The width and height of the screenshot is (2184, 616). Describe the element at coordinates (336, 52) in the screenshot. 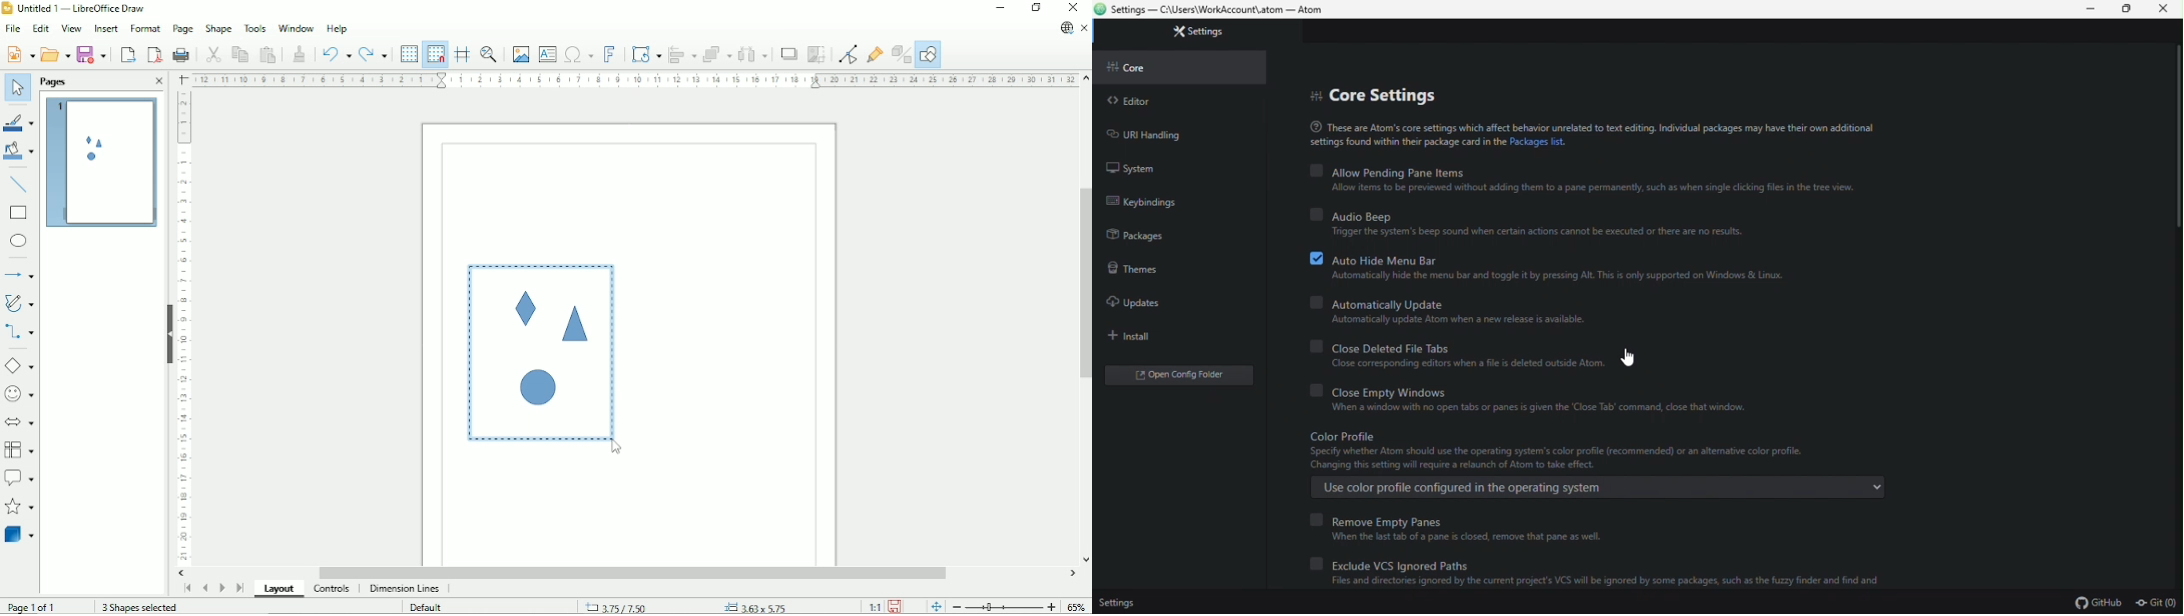

I see `Undo` at that location.